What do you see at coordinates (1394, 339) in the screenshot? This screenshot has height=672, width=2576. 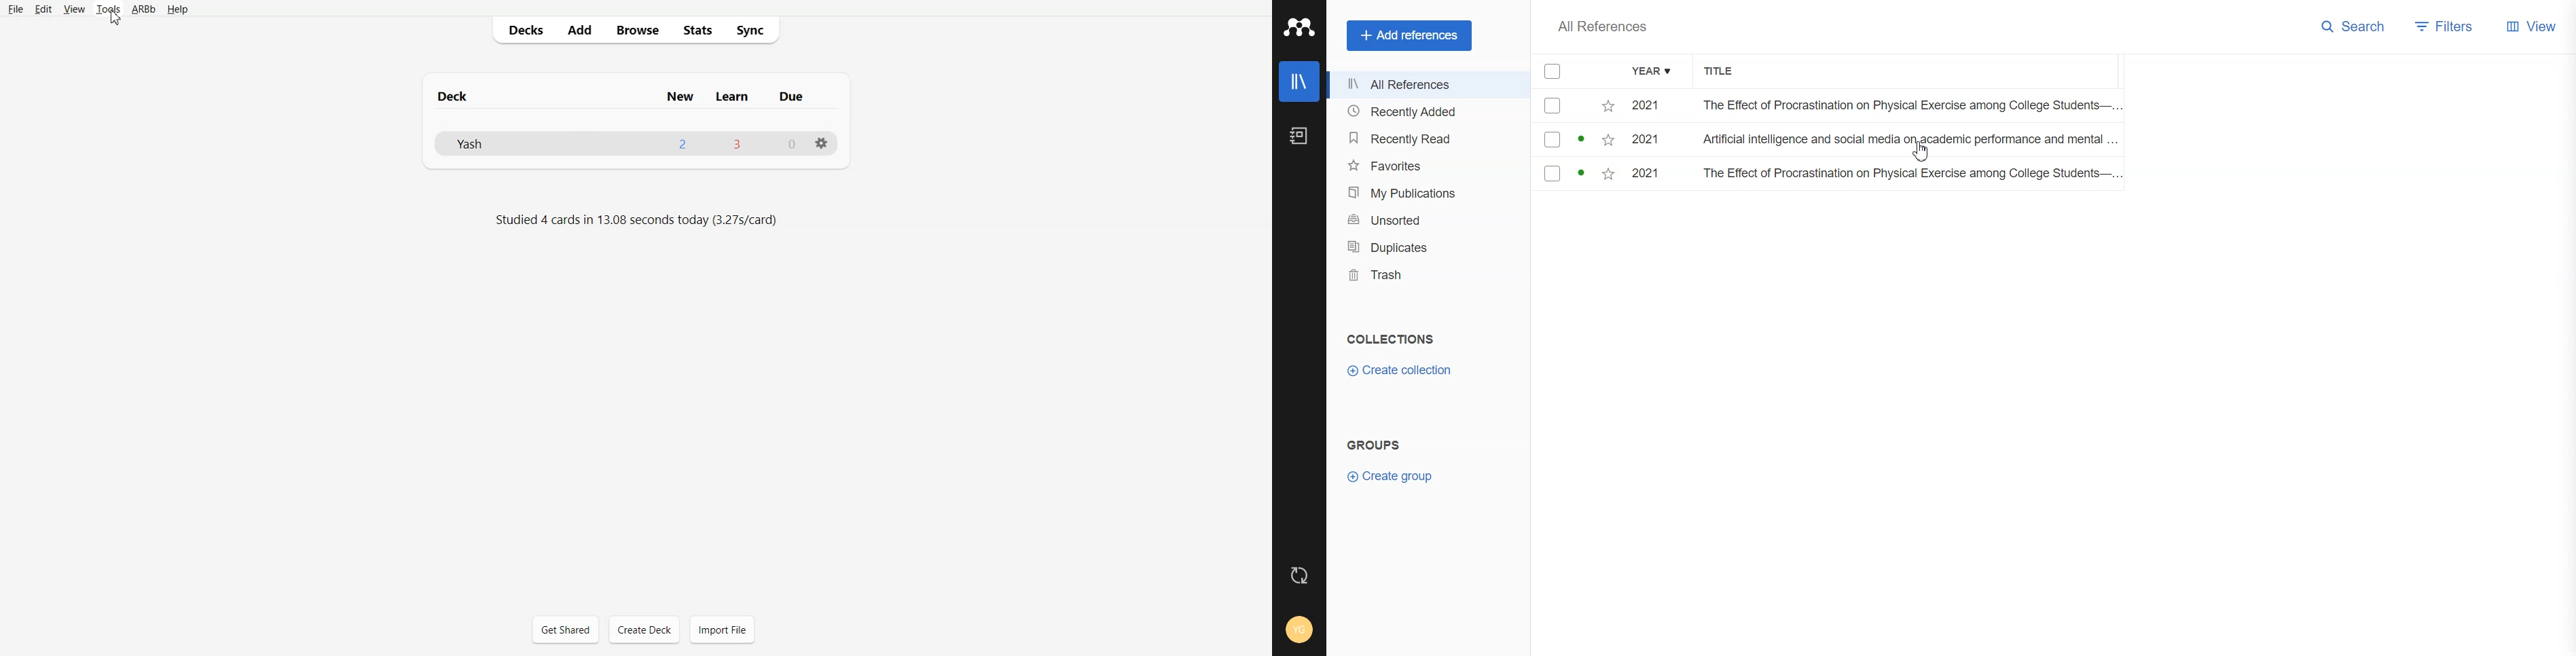 I see `COLLECTIONS` at bounding box center [1394, 339].